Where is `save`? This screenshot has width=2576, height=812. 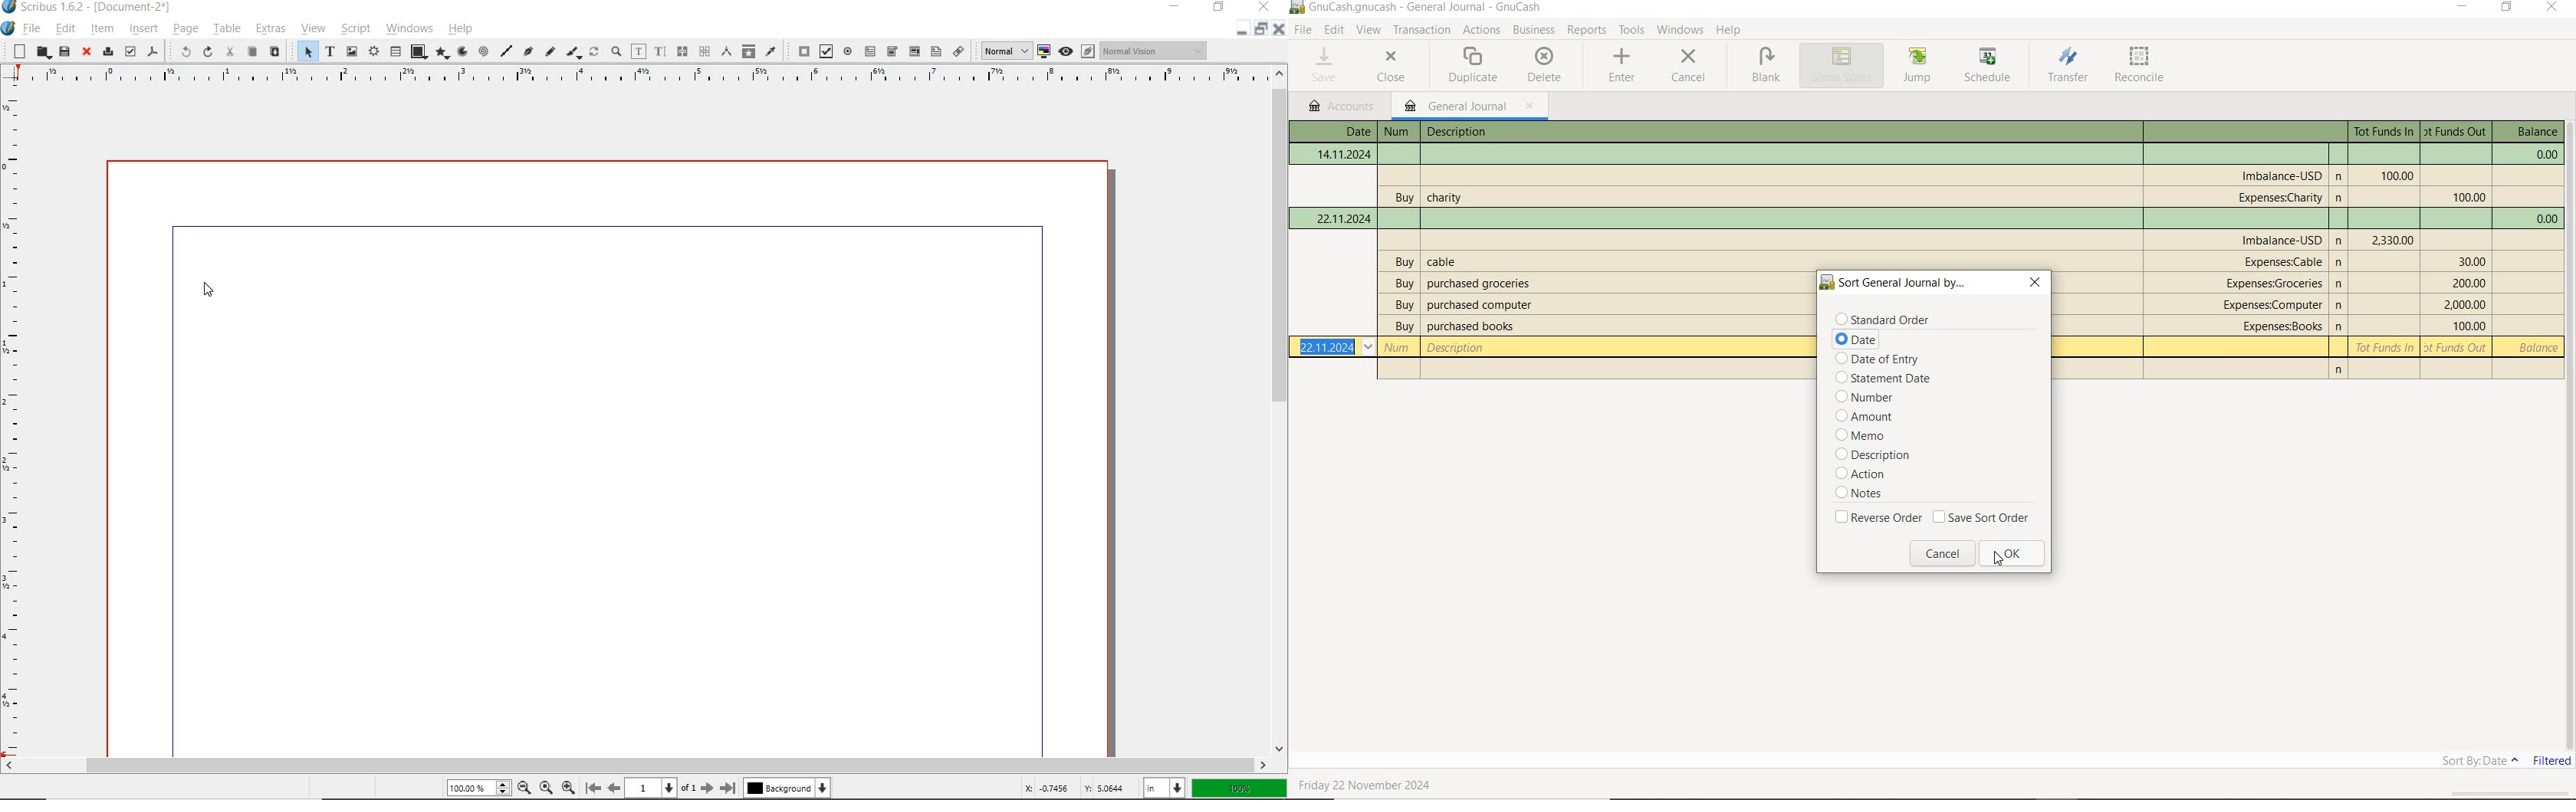
save is located at coordinates (64, 51).